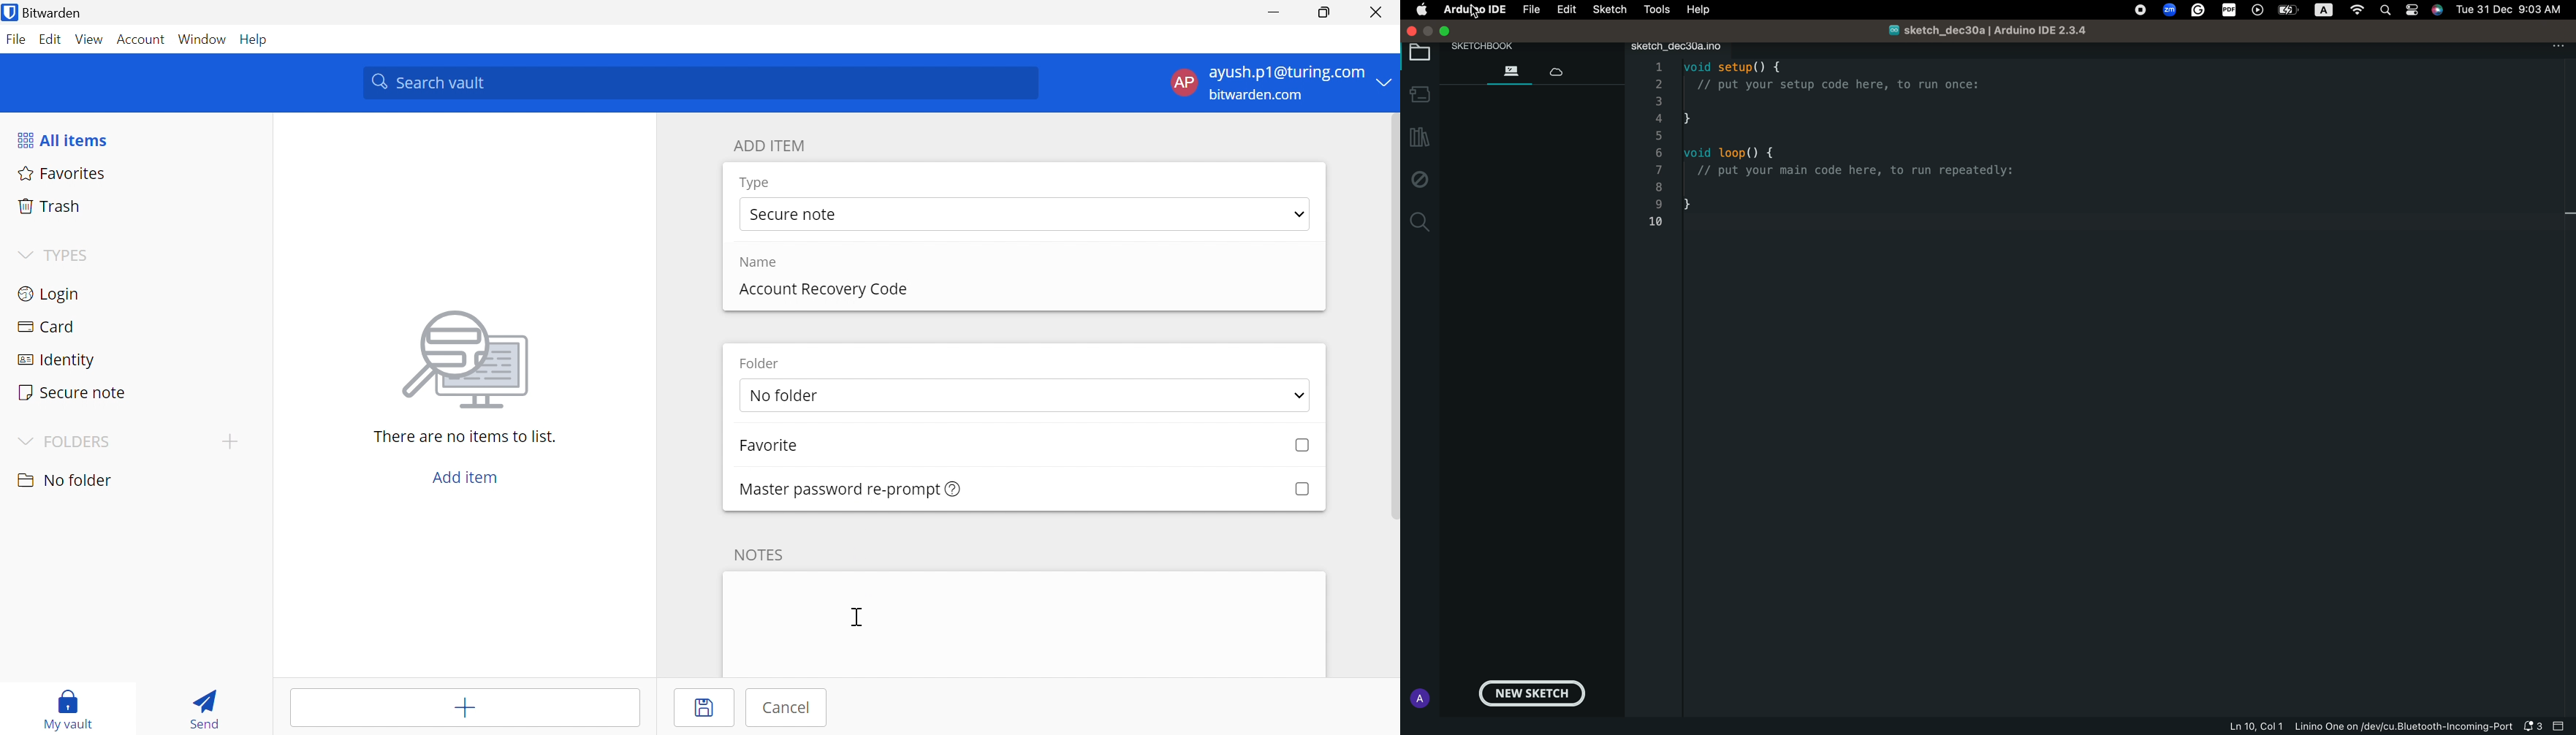  Describe the element at coordinates (2360, 11) in the screenshot. I see `WIfi` at that location.